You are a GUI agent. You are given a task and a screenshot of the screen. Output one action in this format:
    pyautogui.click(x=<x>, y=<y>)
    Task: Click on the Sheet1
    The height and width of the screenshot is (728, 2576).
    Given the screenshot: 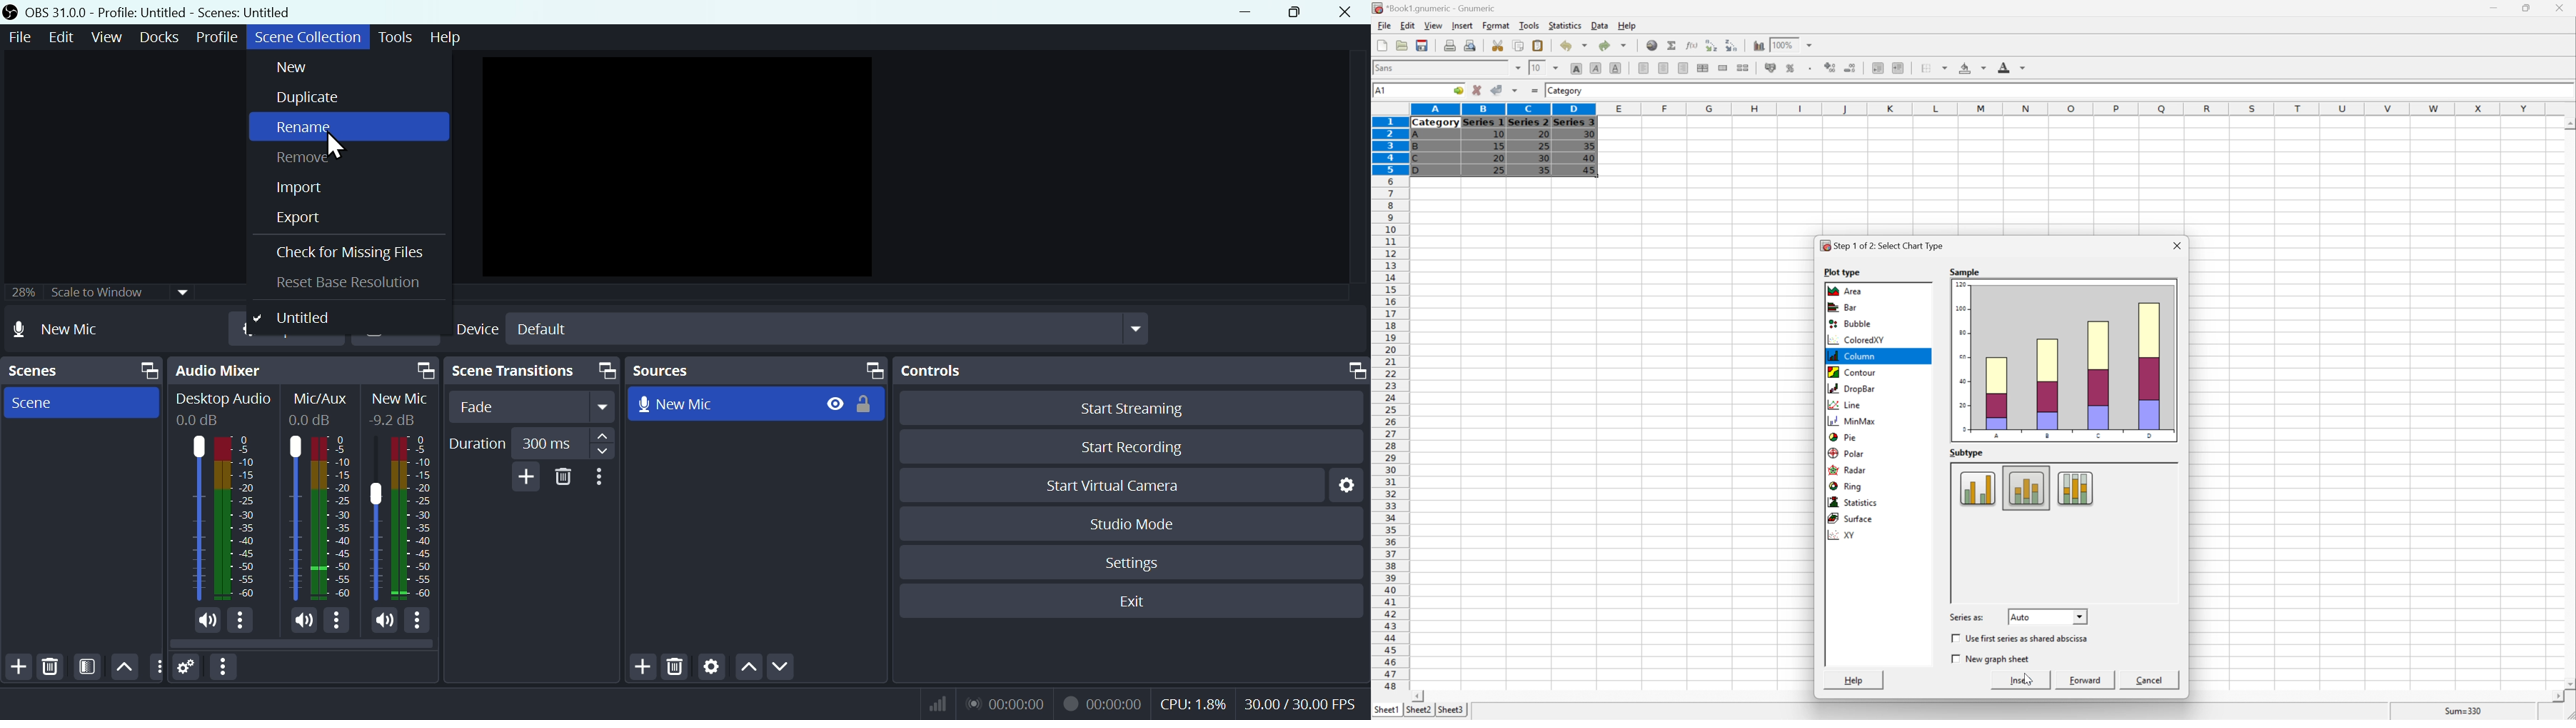 What is the action you would take?
    pyautogui.click(x=1386, y=710)
    